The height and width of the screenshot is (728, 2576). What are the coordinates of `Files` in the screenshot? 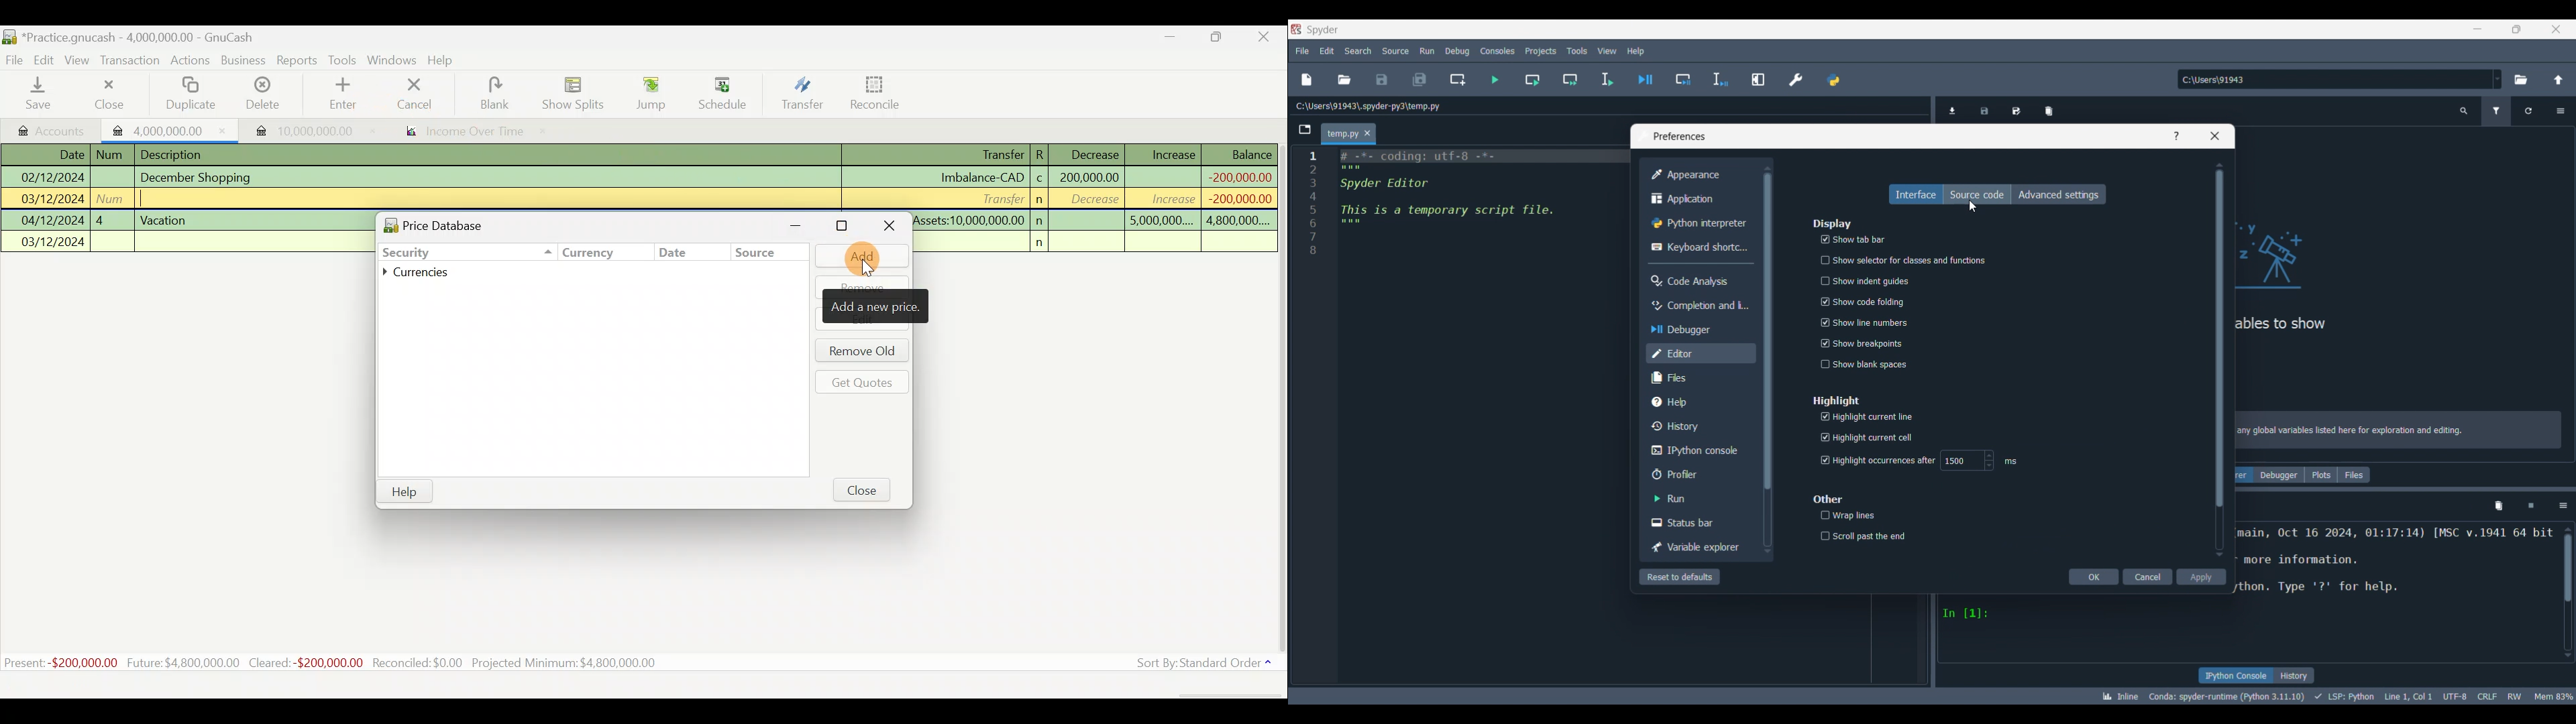 It's located at (1701, 378).